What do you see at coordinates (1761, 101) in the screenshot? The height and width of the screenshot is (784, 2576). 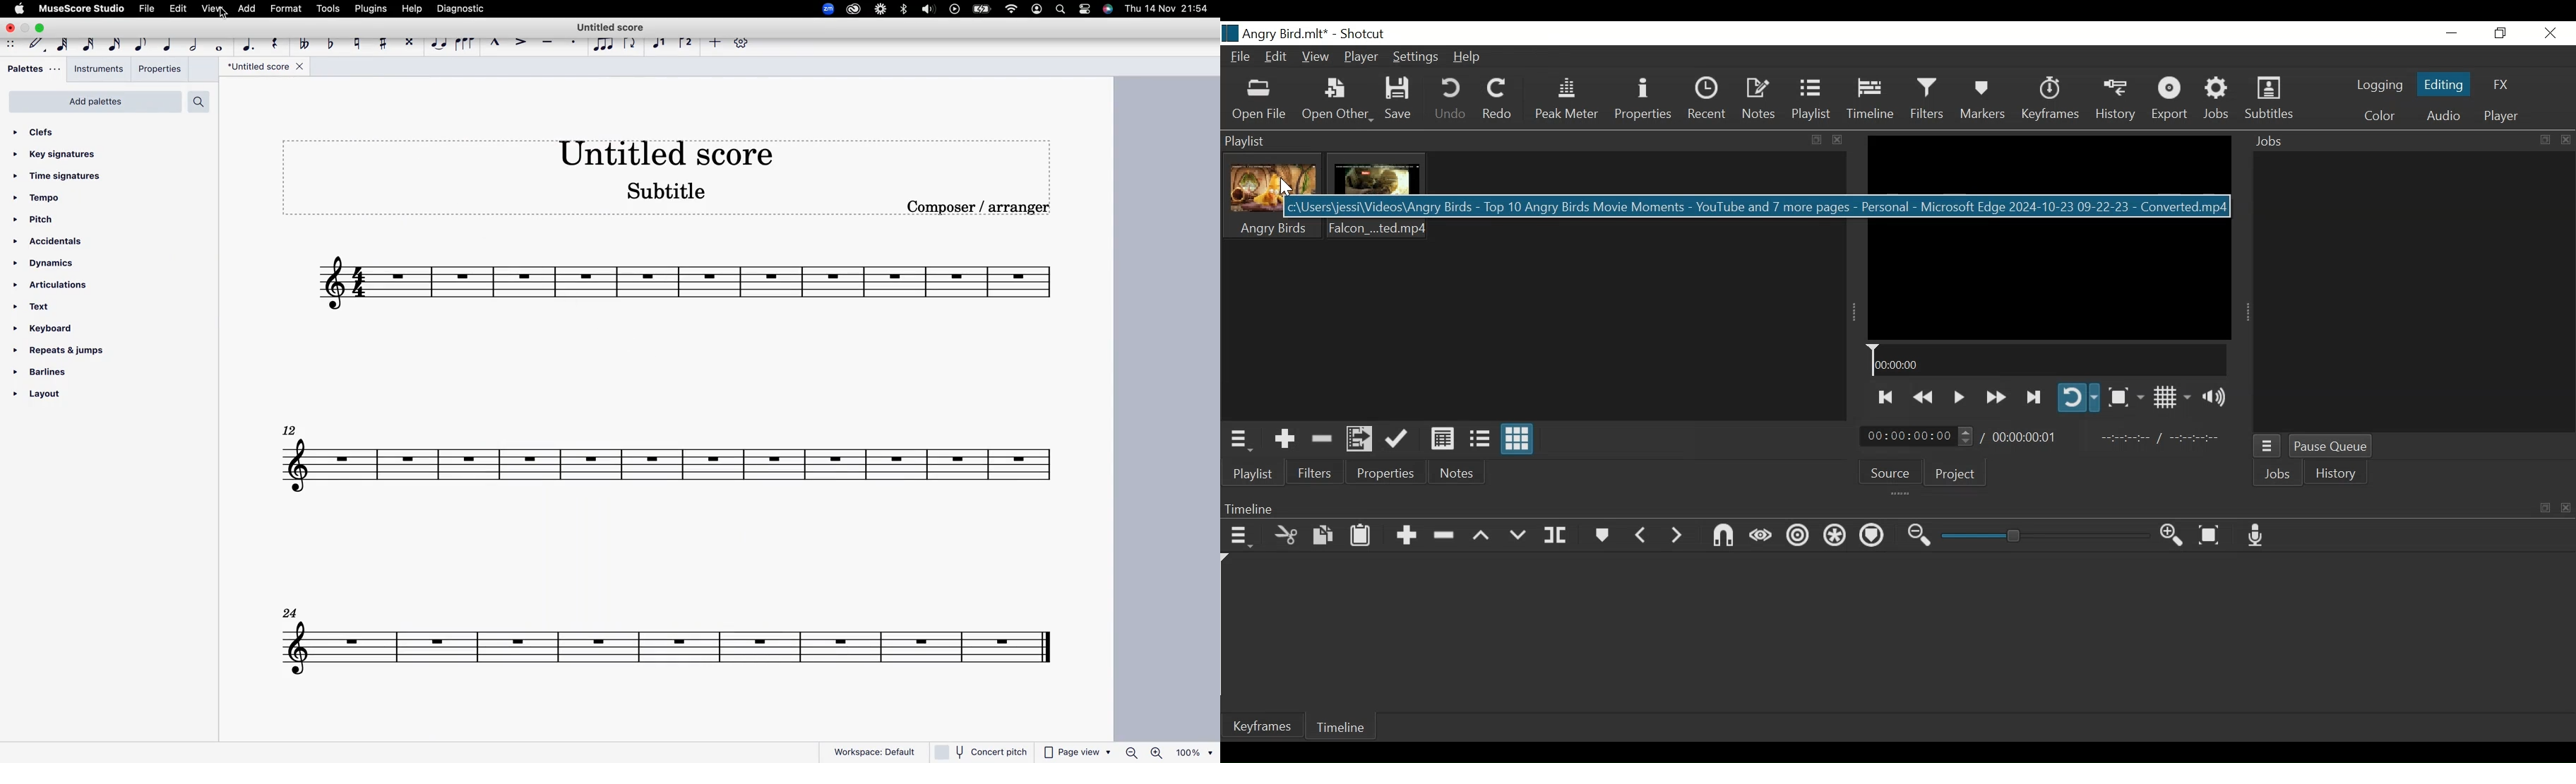 I see `Notes` at bounding box center [1761, 101].